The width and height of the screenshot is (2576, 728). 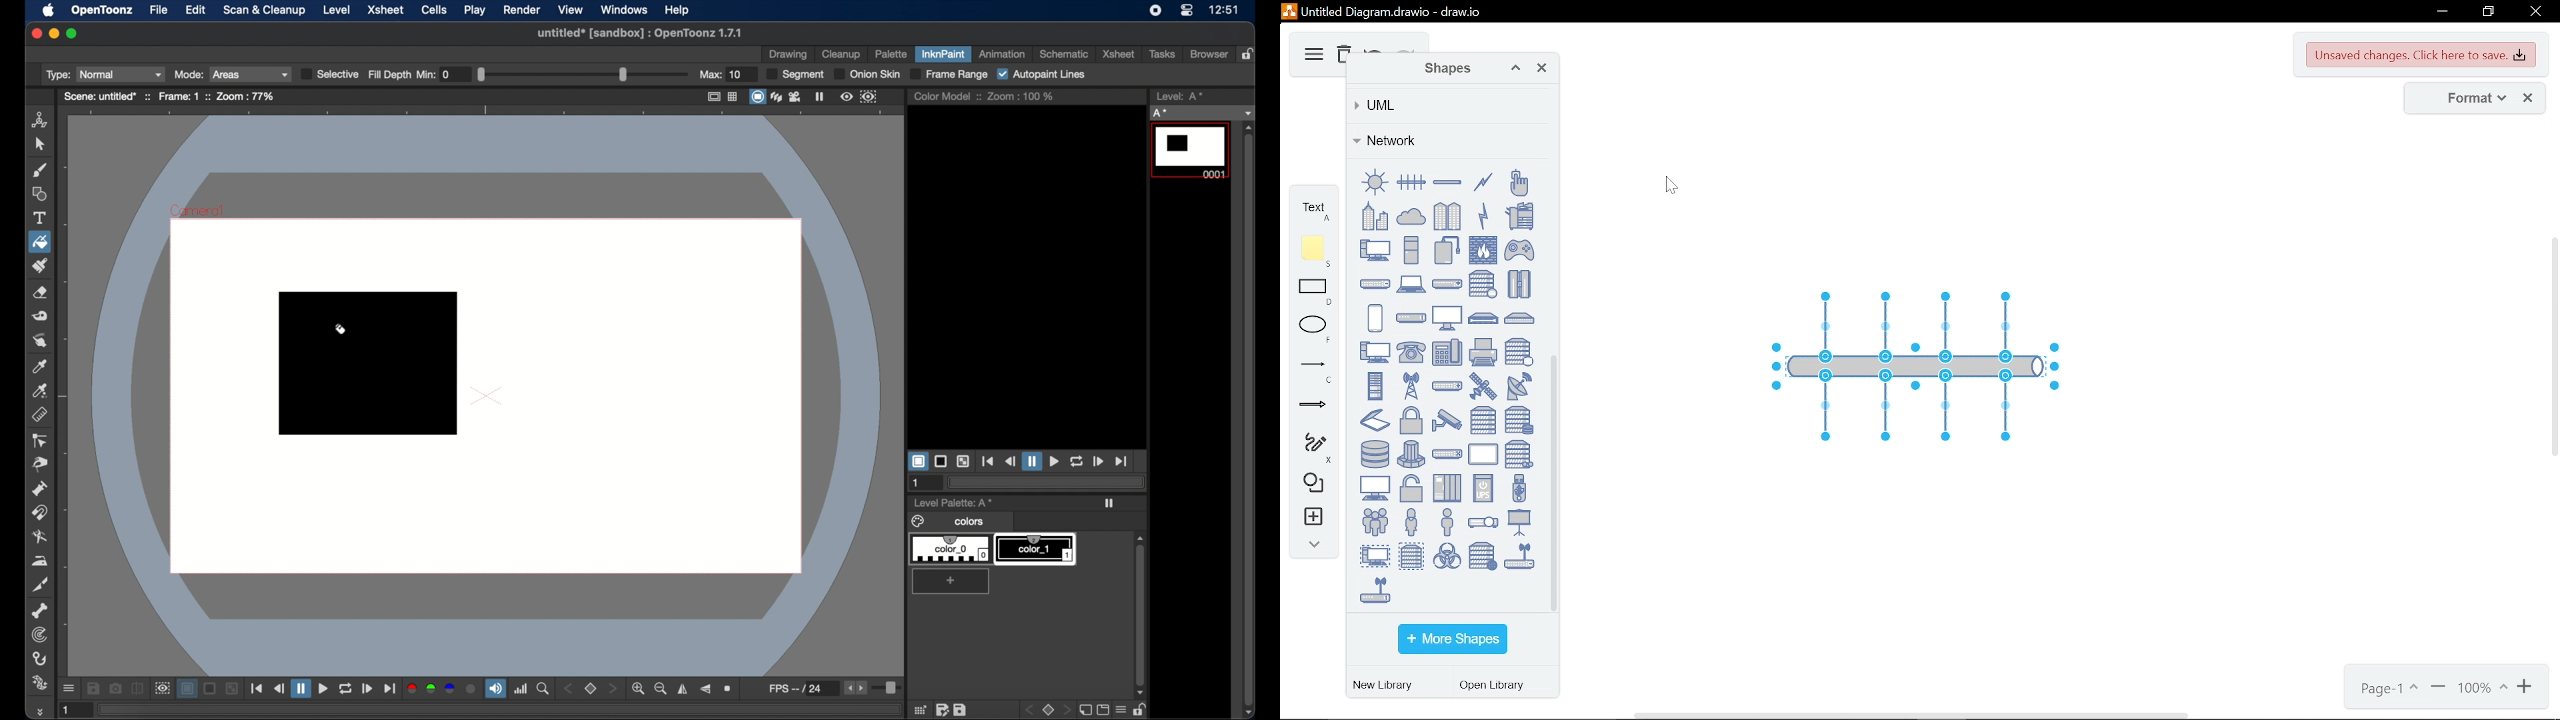 I want to click on vertical scroll bar, so click(x=2553, y=399).